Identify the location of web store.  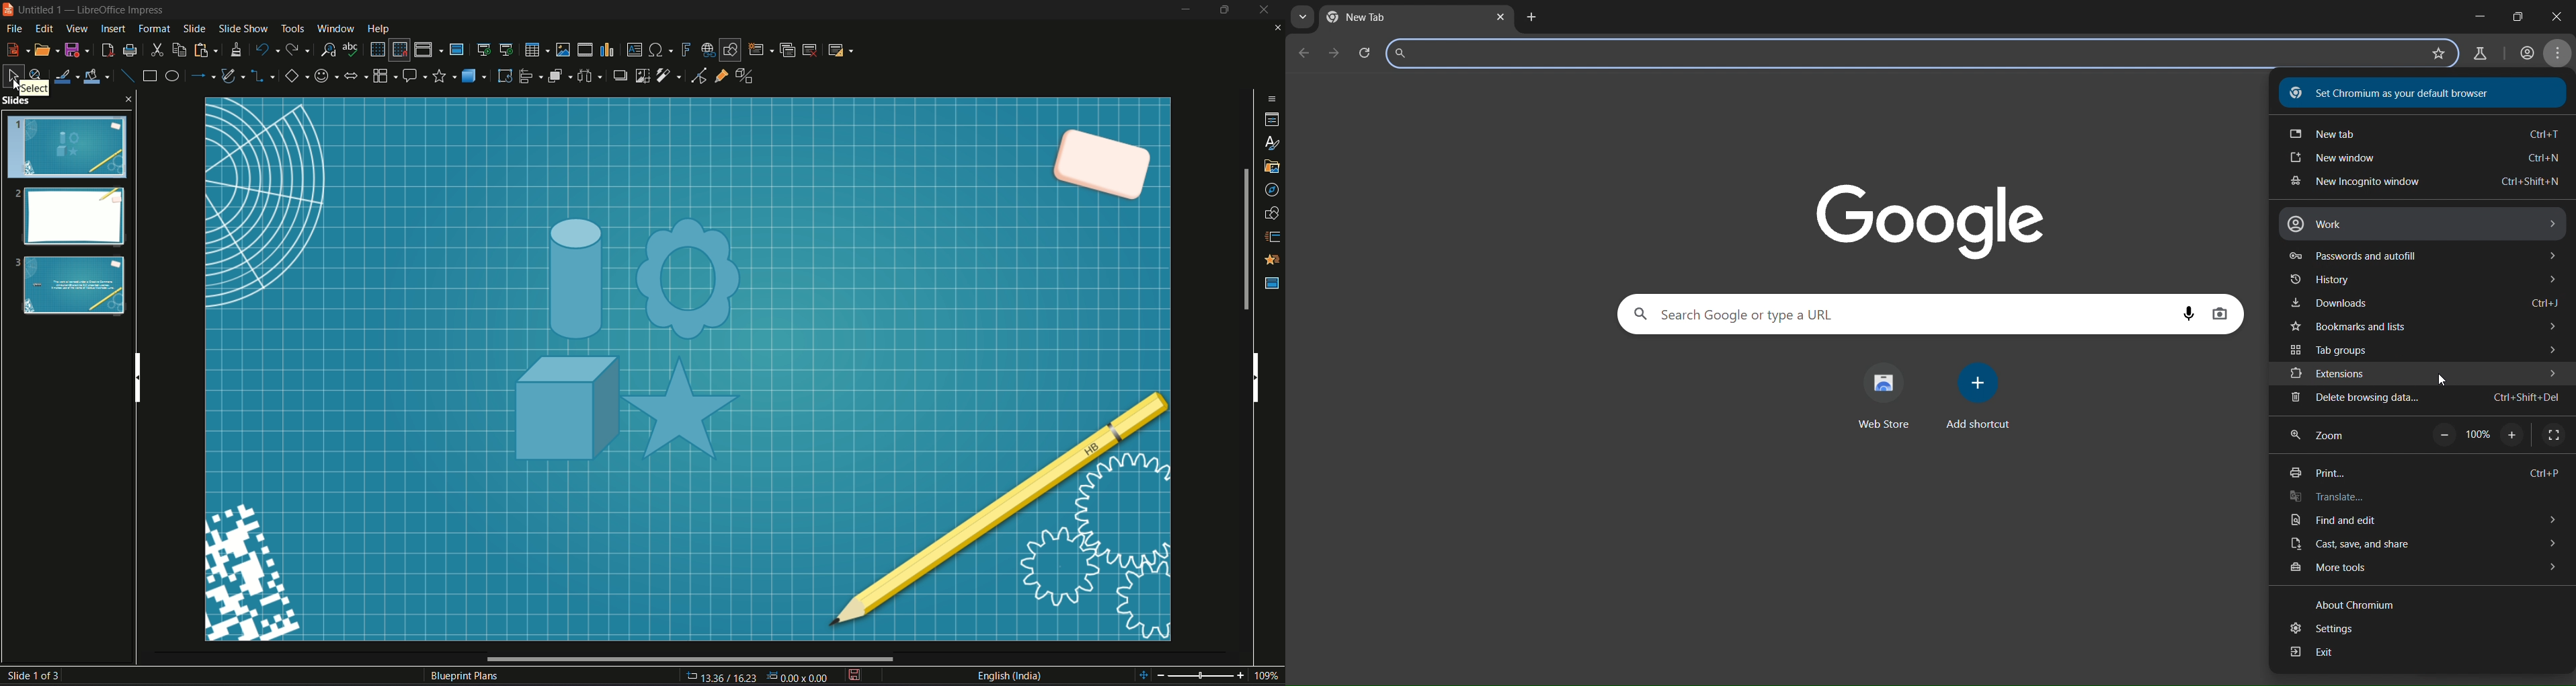
(1886, 391).